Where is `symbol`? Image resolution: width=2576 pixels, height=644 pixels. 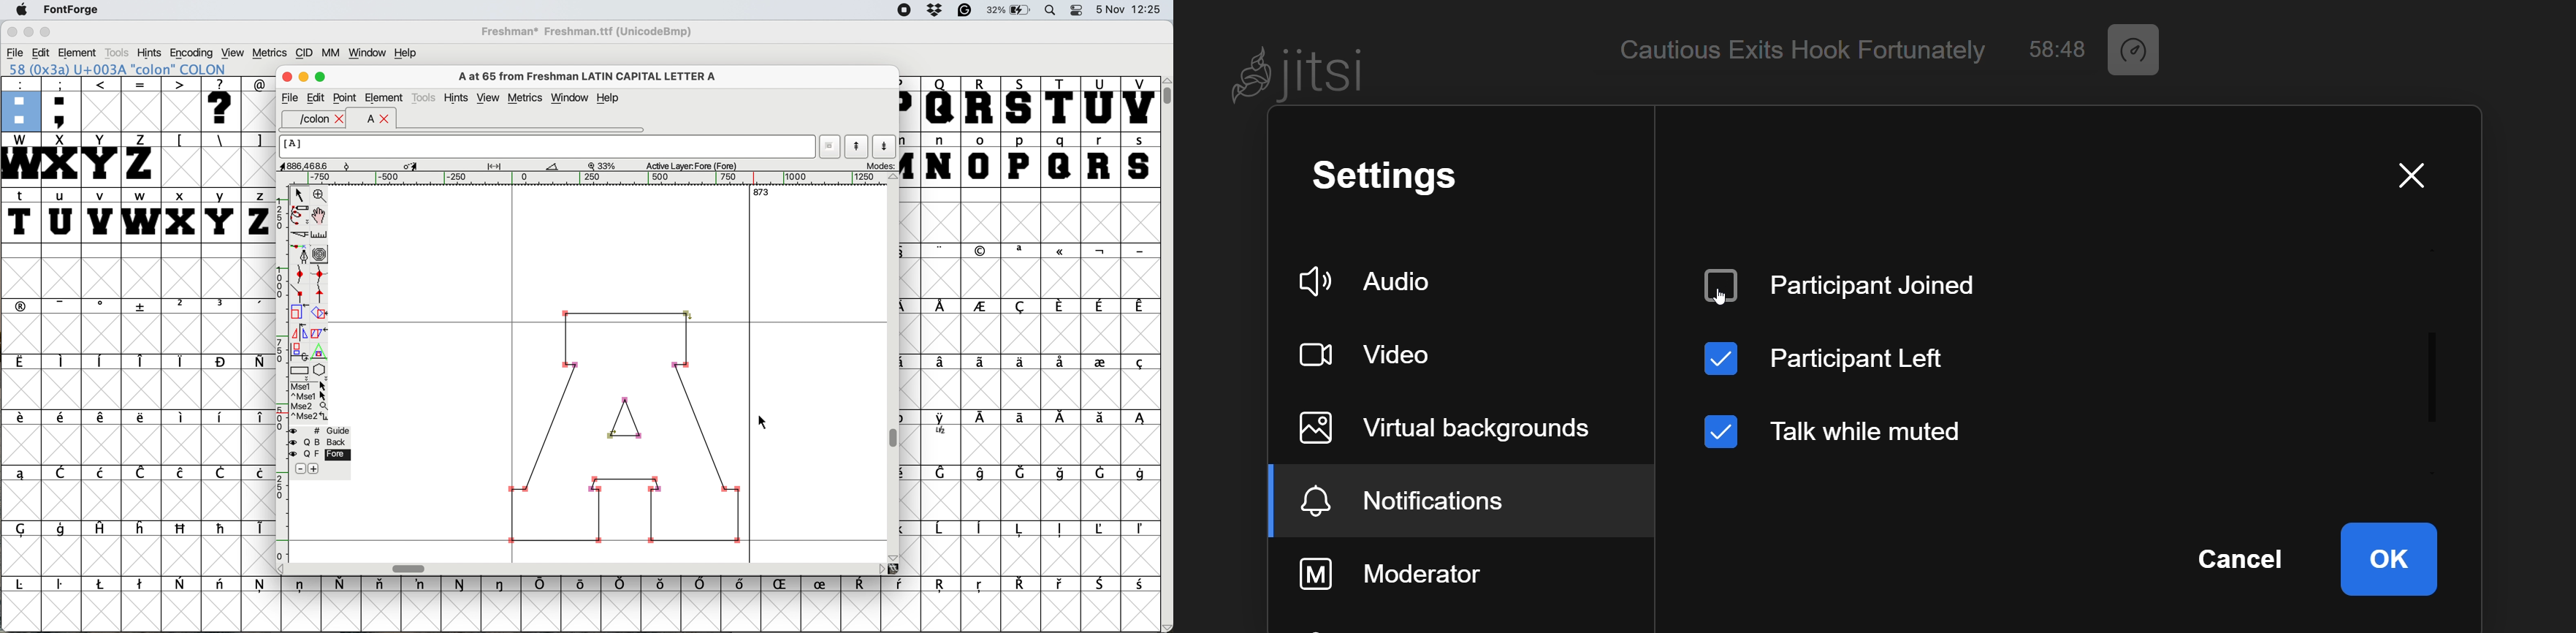
symbol is located at coordinates (27, 529).